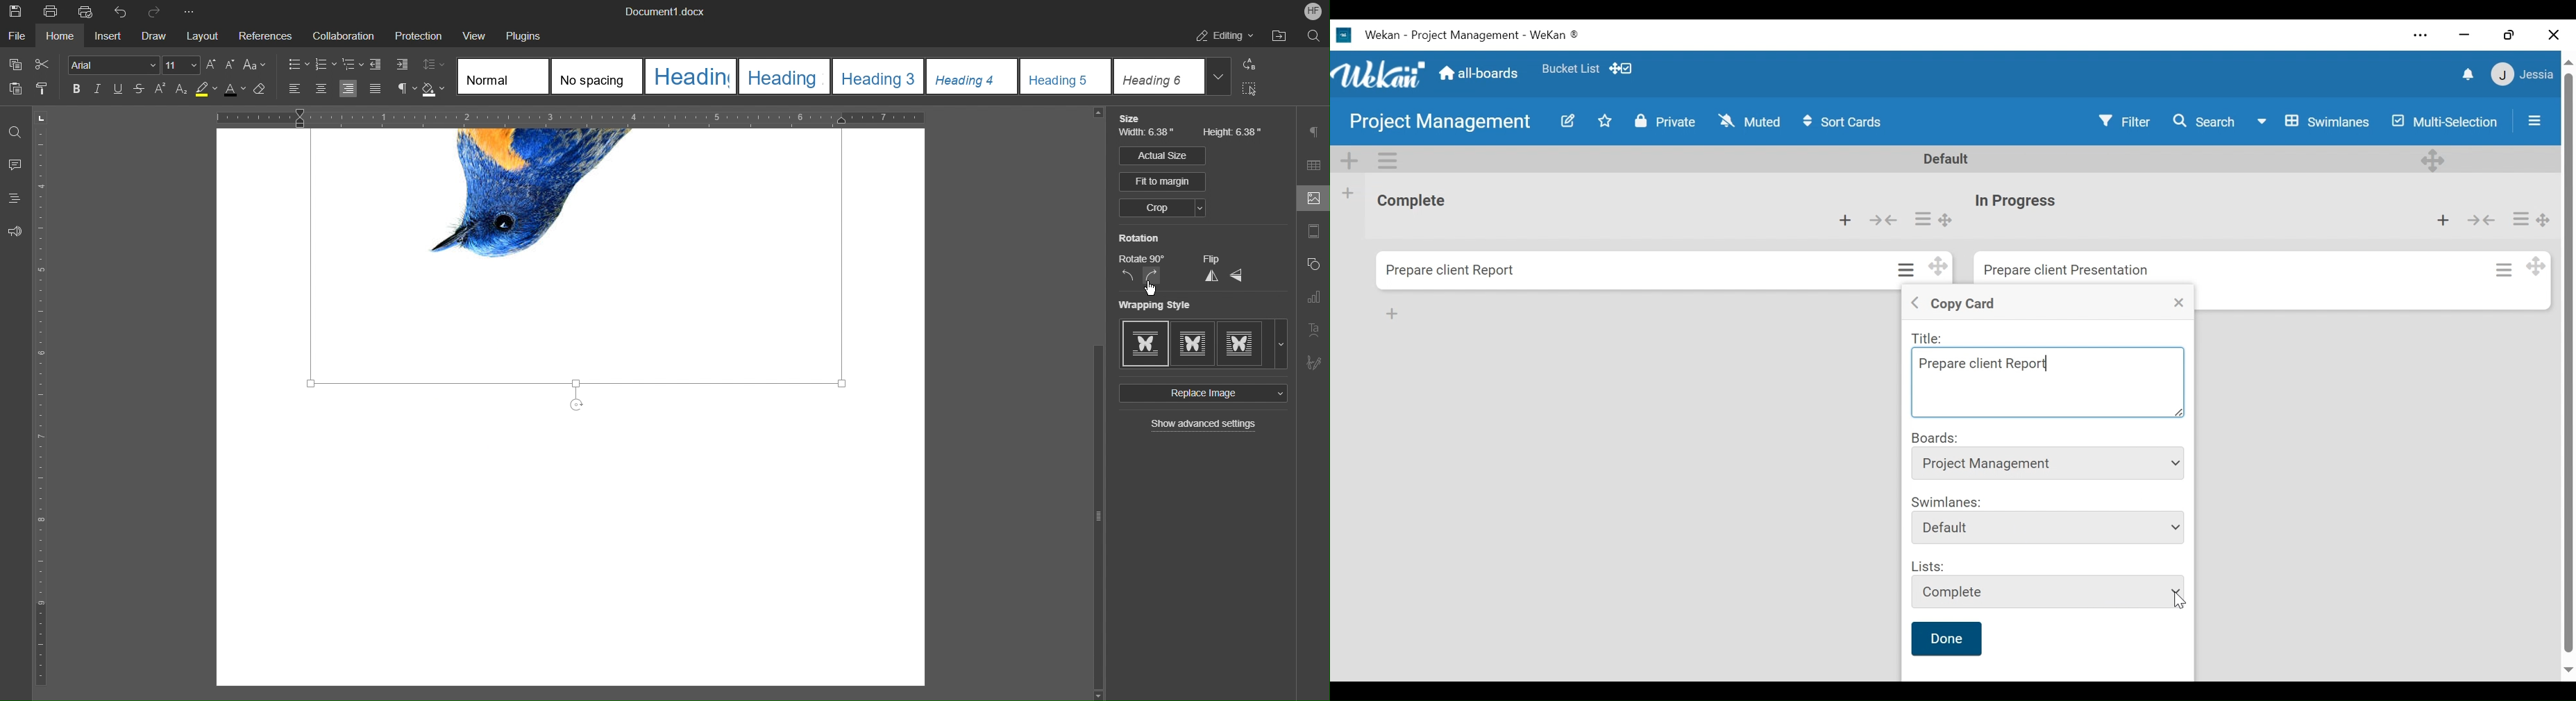 Image resolution: width=2576 pixels, height=728 pixels. What do you see at coordinates (1314, 264) in the screenshot?
I see `Shape Settings` at bounding box center [1314, 264].